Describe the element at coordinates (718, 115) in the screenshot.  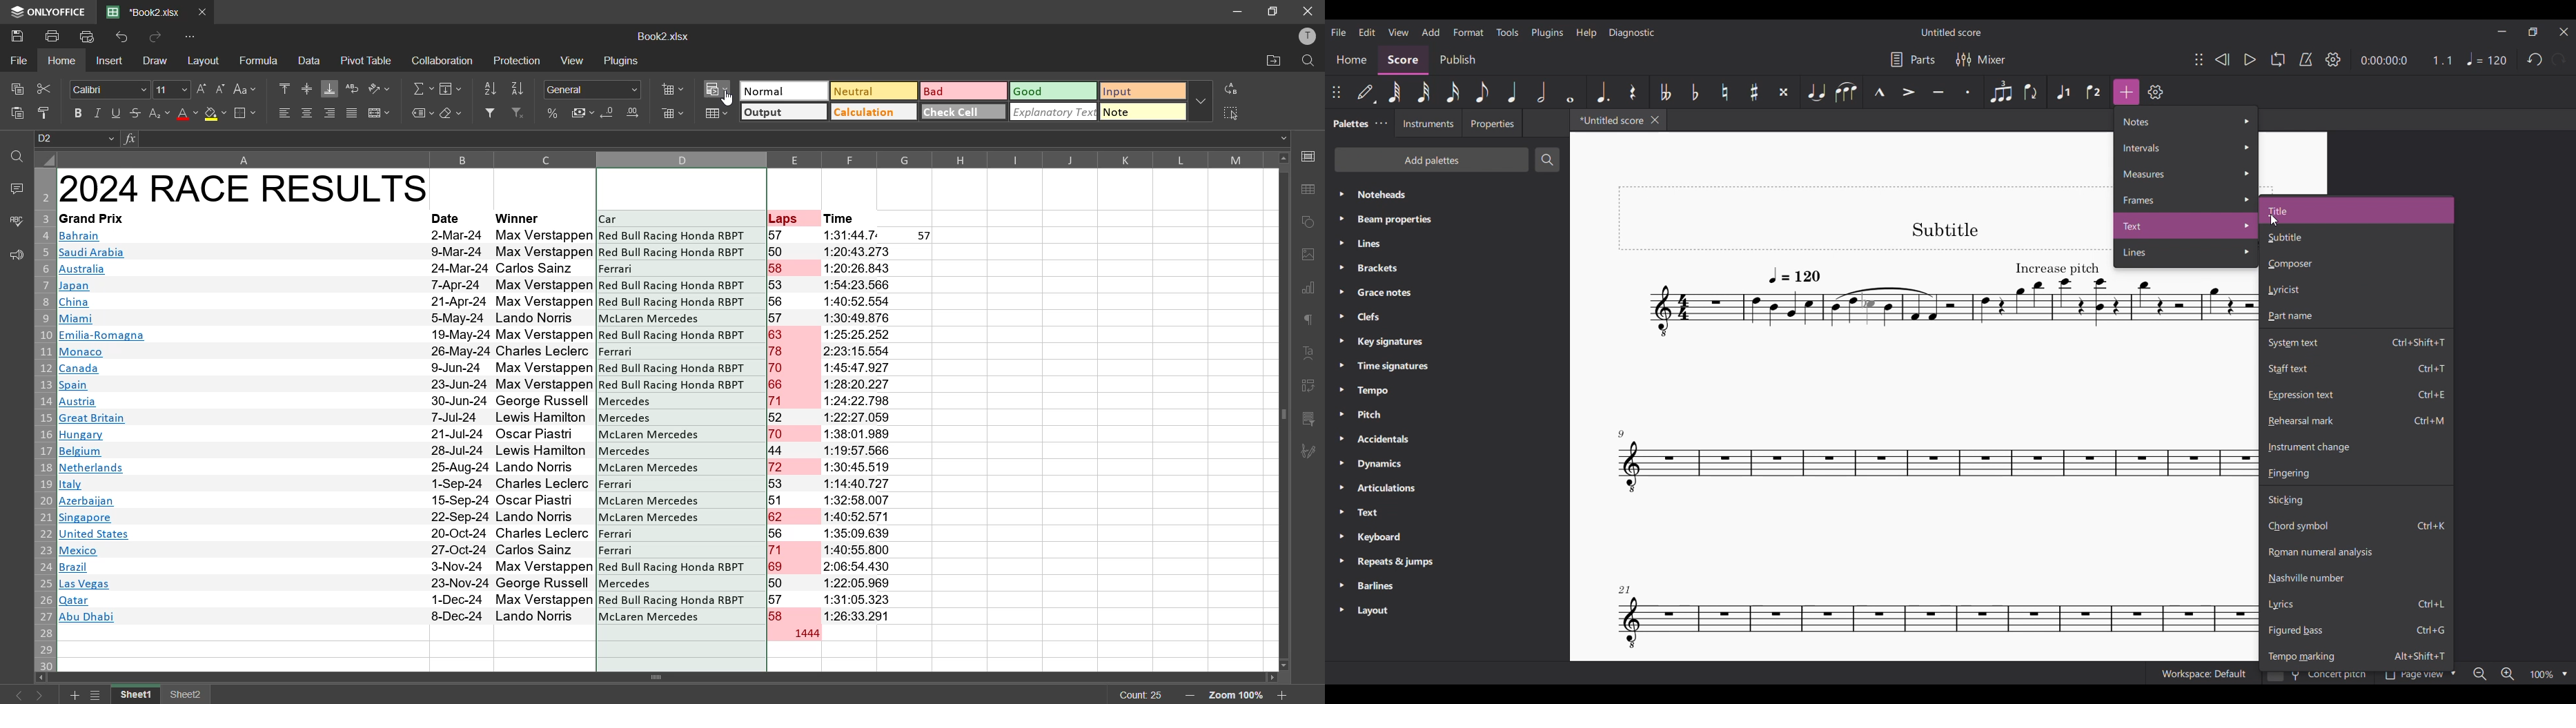
I see `format as table` at that location.